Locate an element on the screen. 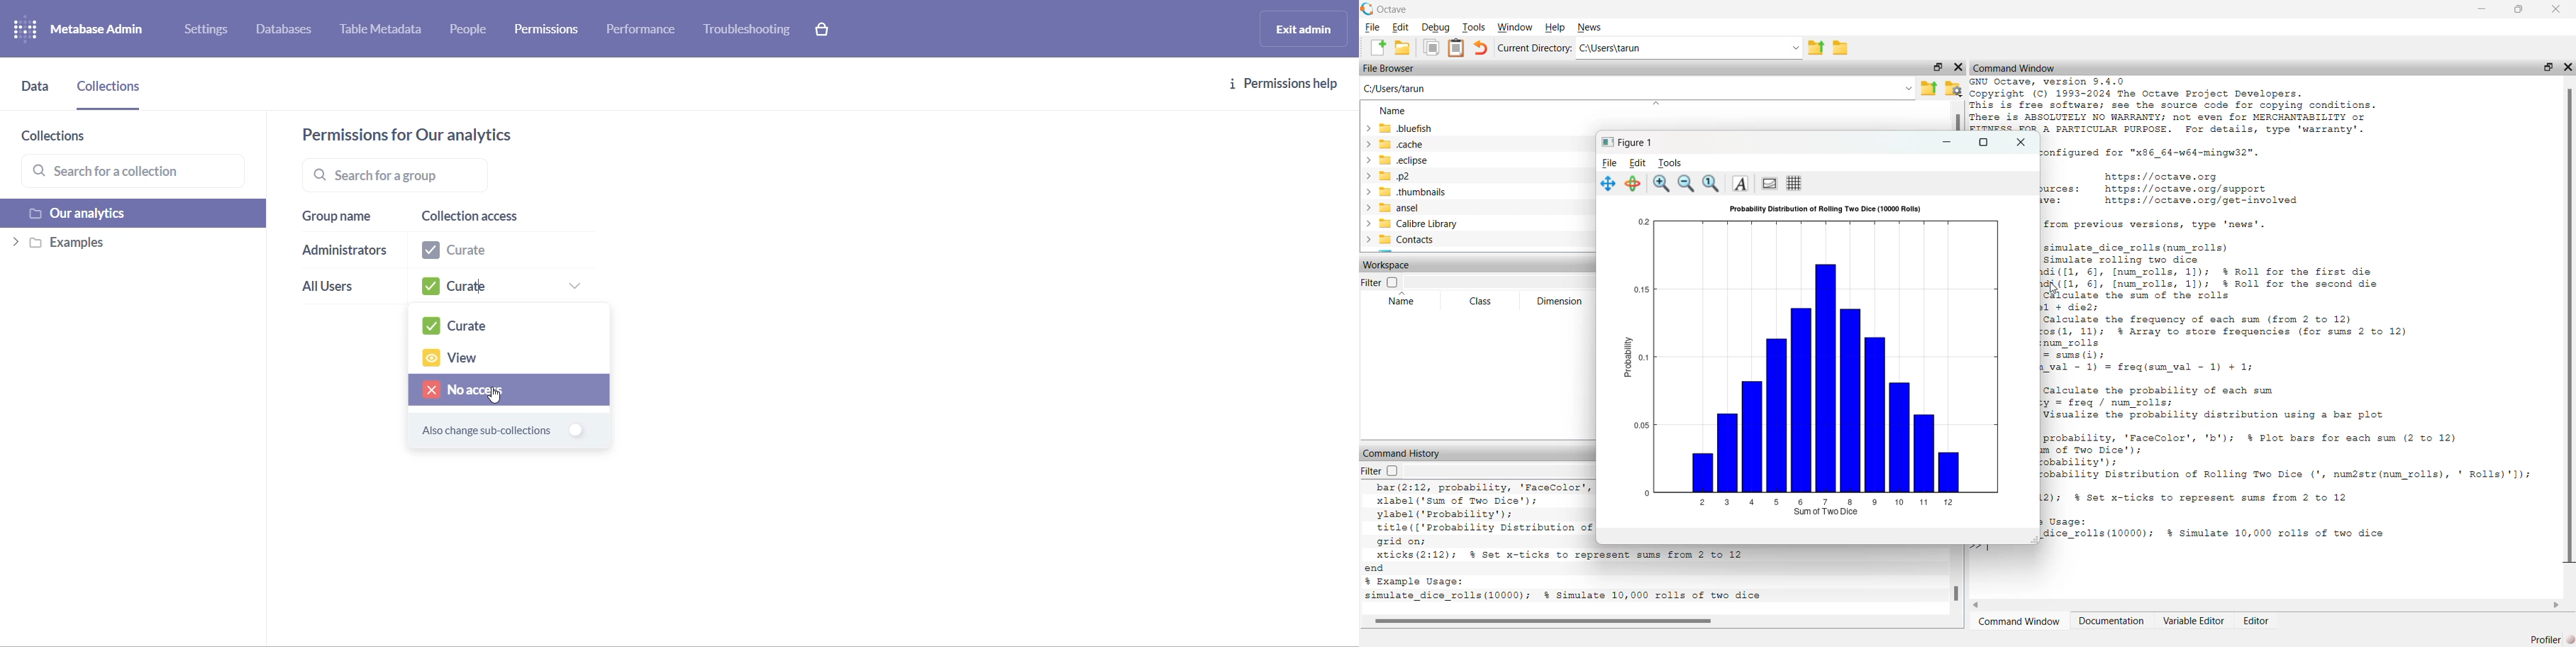 The height and width of the screenshot is (672, 2576). close is located at coordinates (2568, 67).